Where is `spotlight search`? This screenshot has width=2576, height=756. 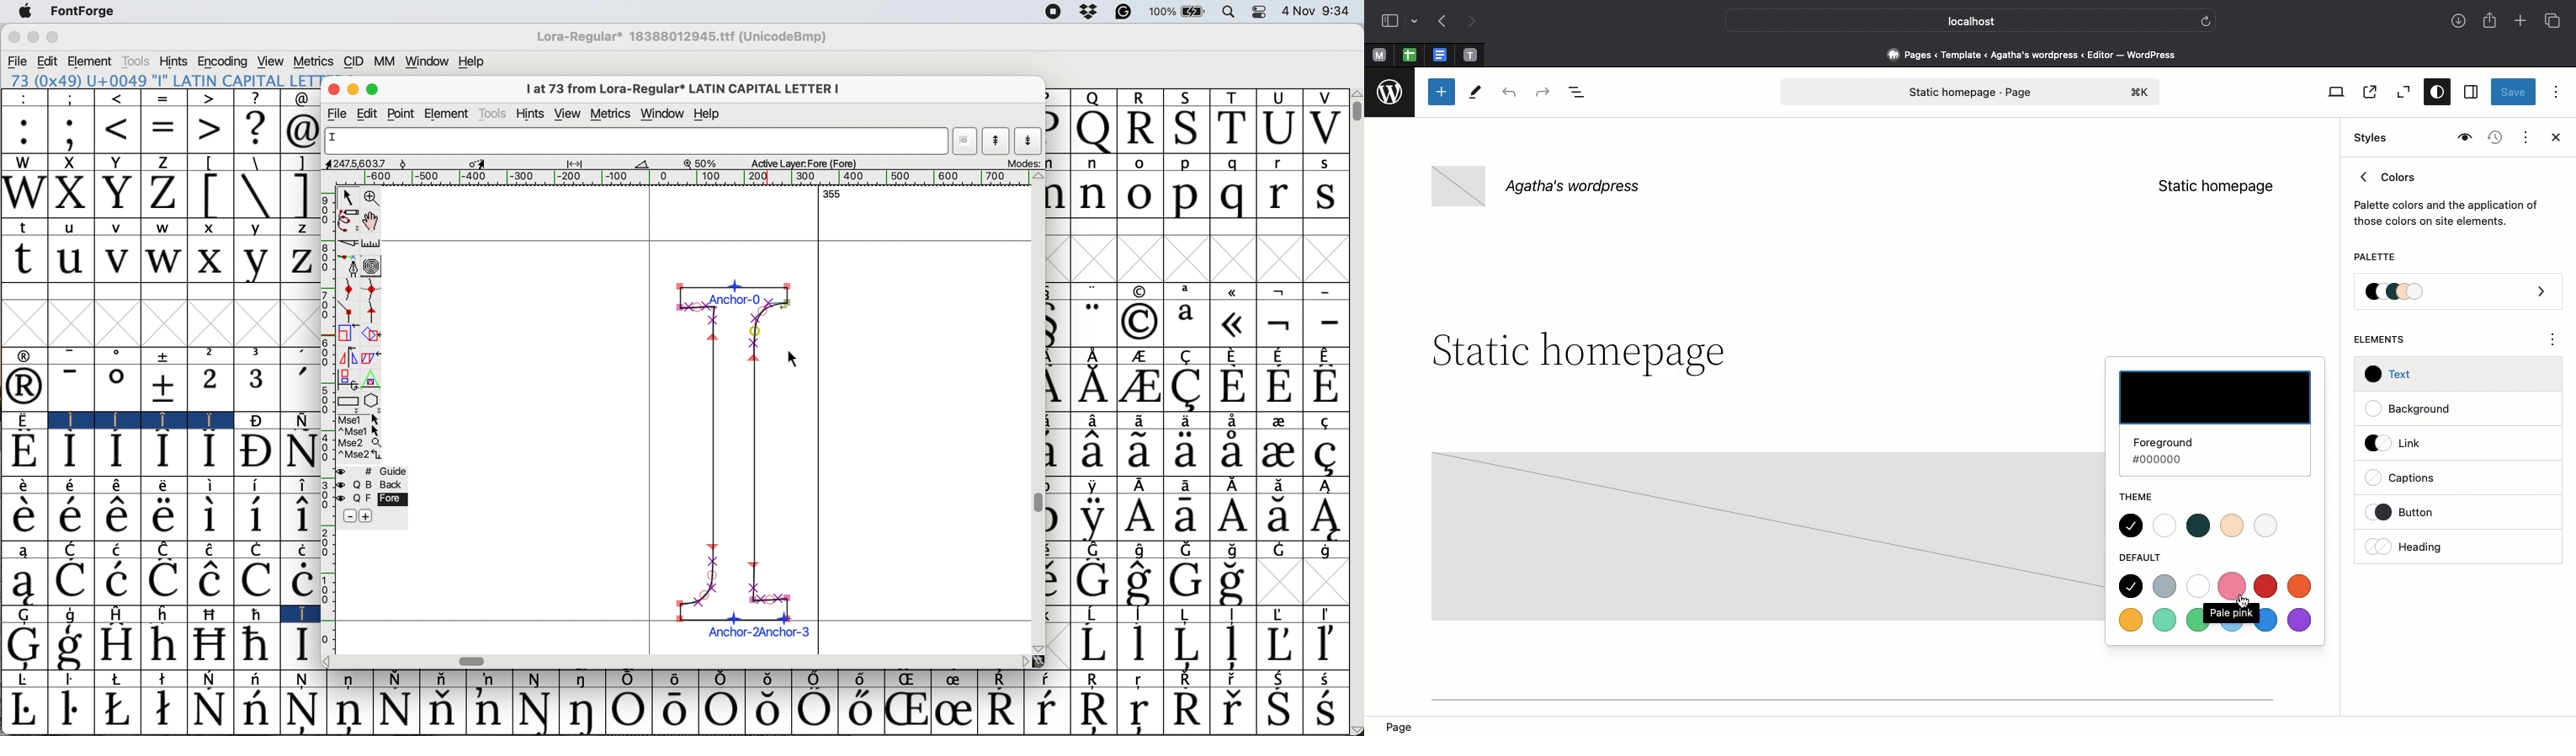
spotlight search is located at coordinates (1229, 13).